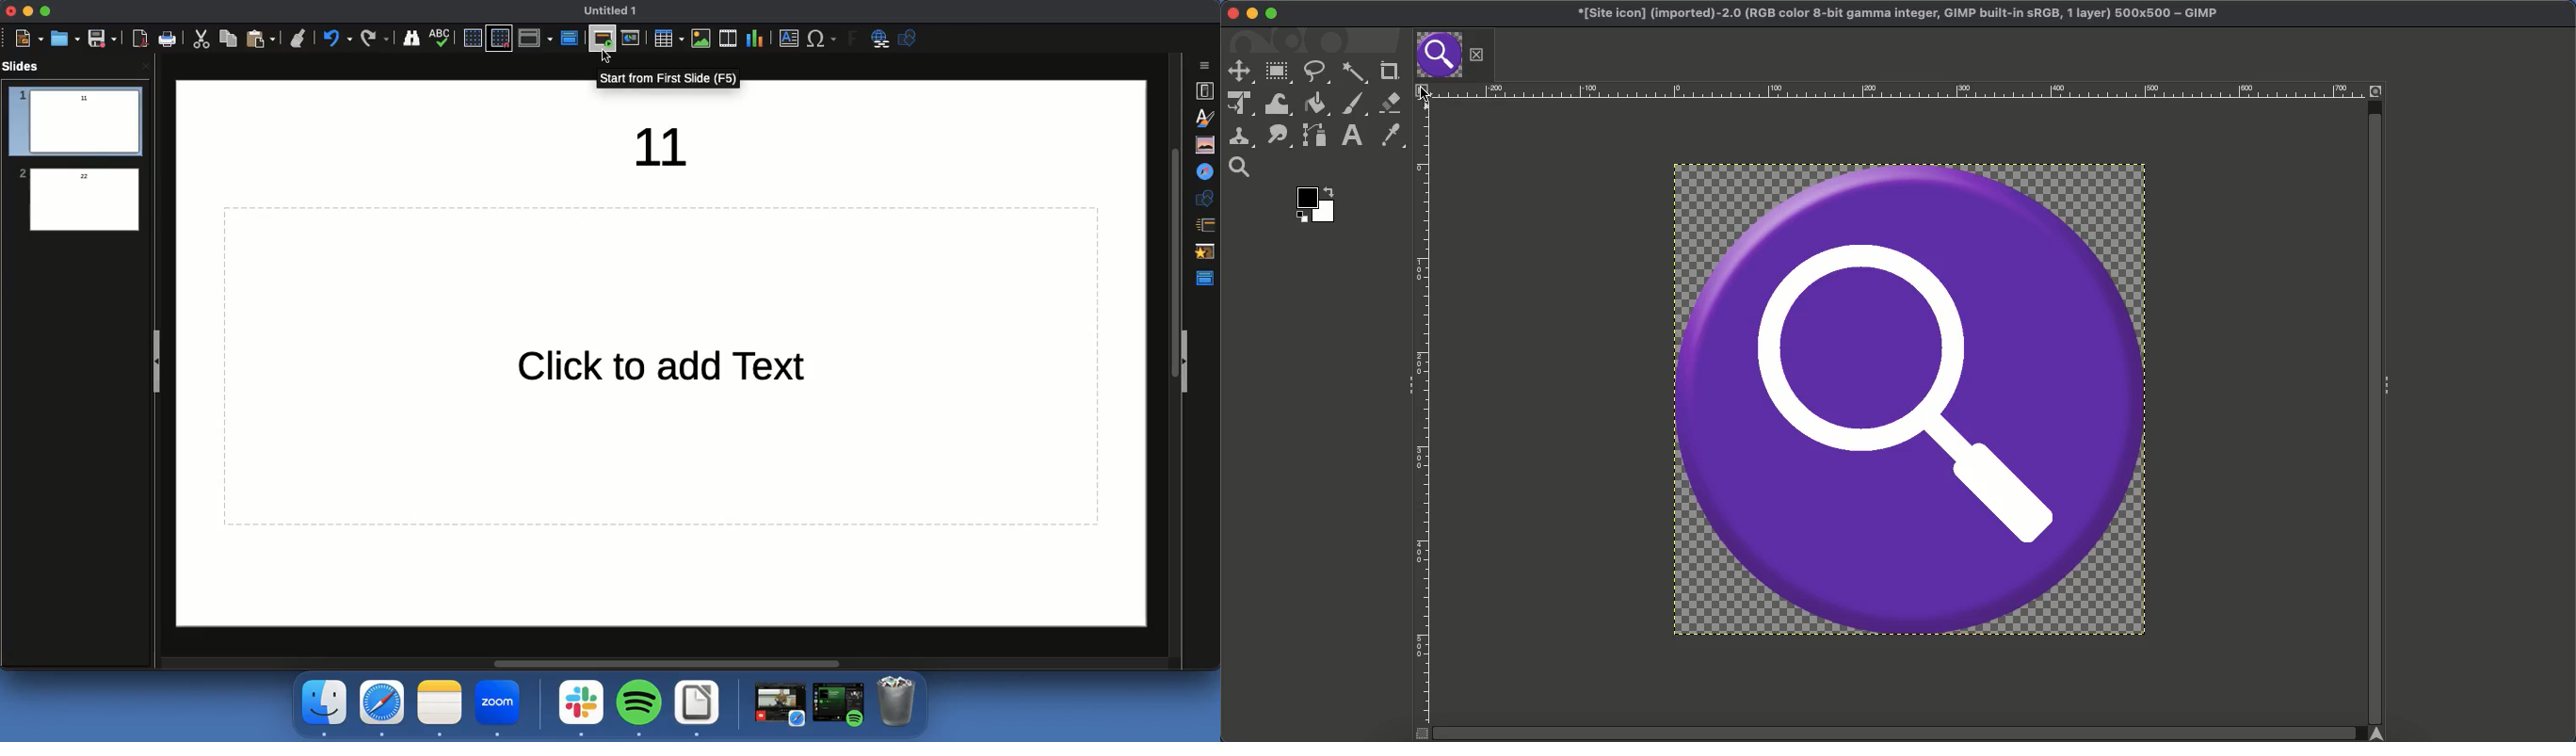 This screenshot has height=756, width=2576. Describe the element at coordinates (1207, 199) in the screenshot. I see `Shapes` at that location.